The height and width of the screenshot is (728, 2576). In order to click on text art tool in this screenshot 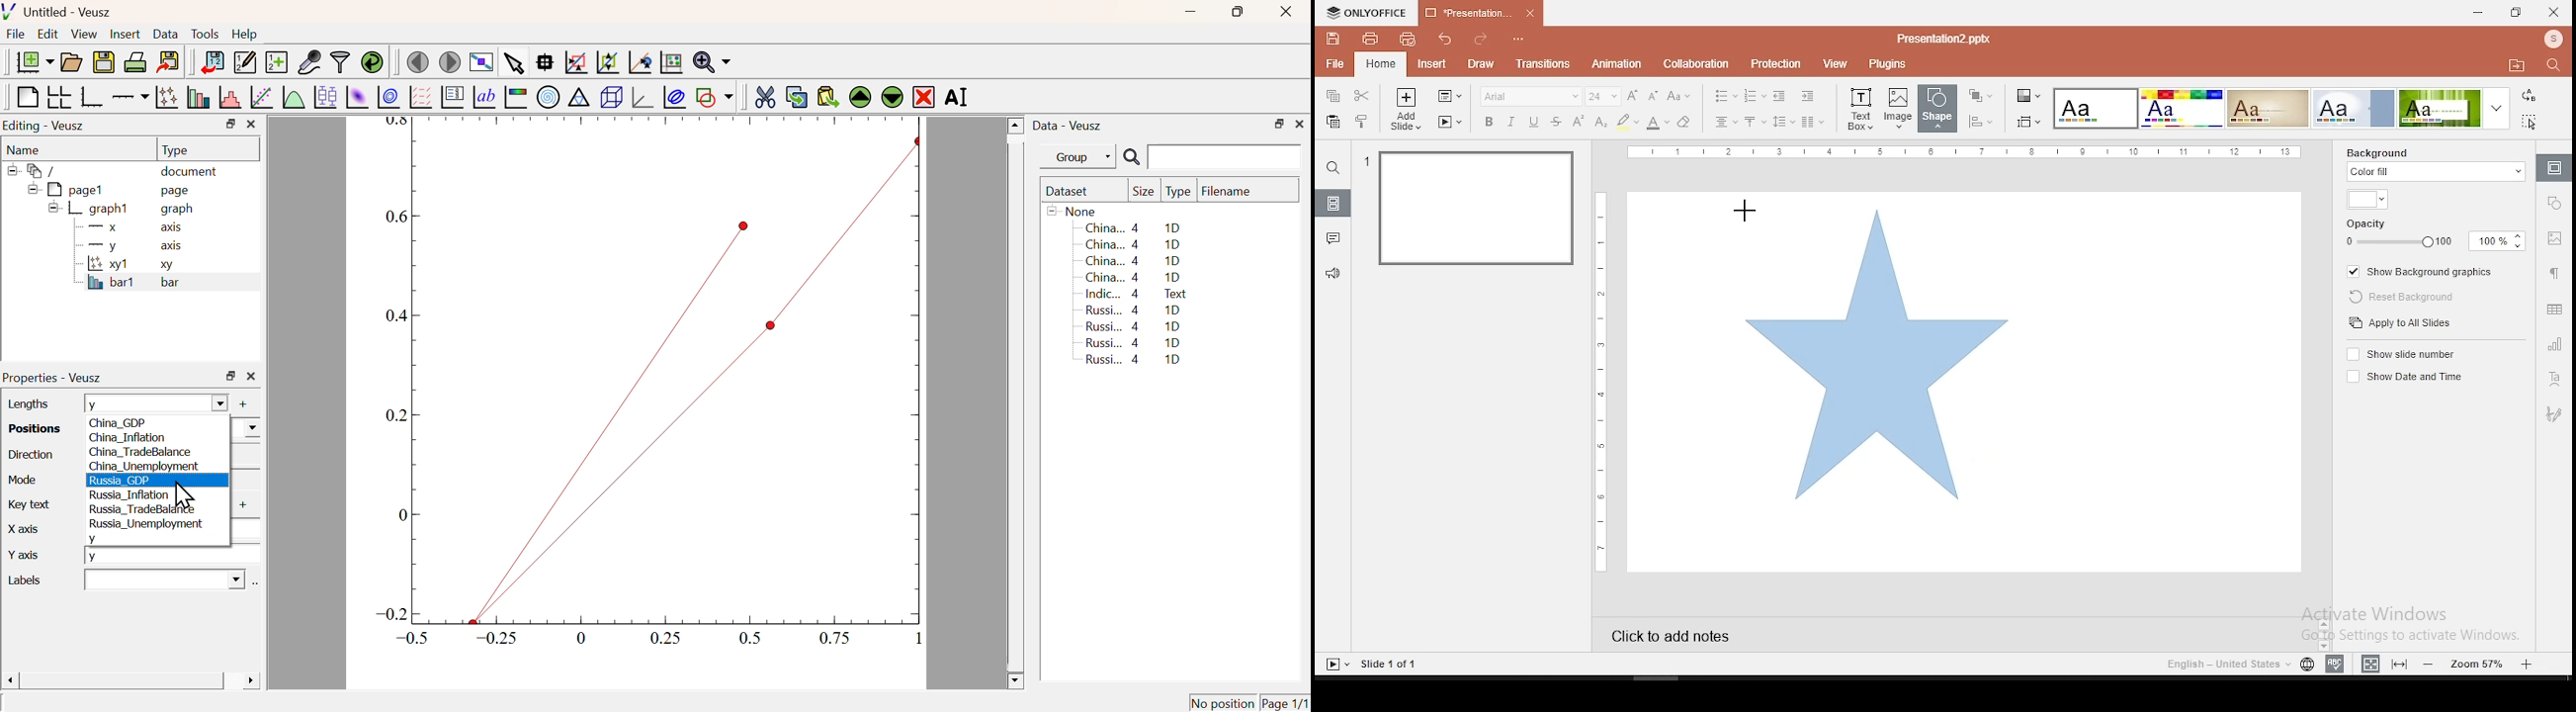, I will do `click(2552, 381)`.